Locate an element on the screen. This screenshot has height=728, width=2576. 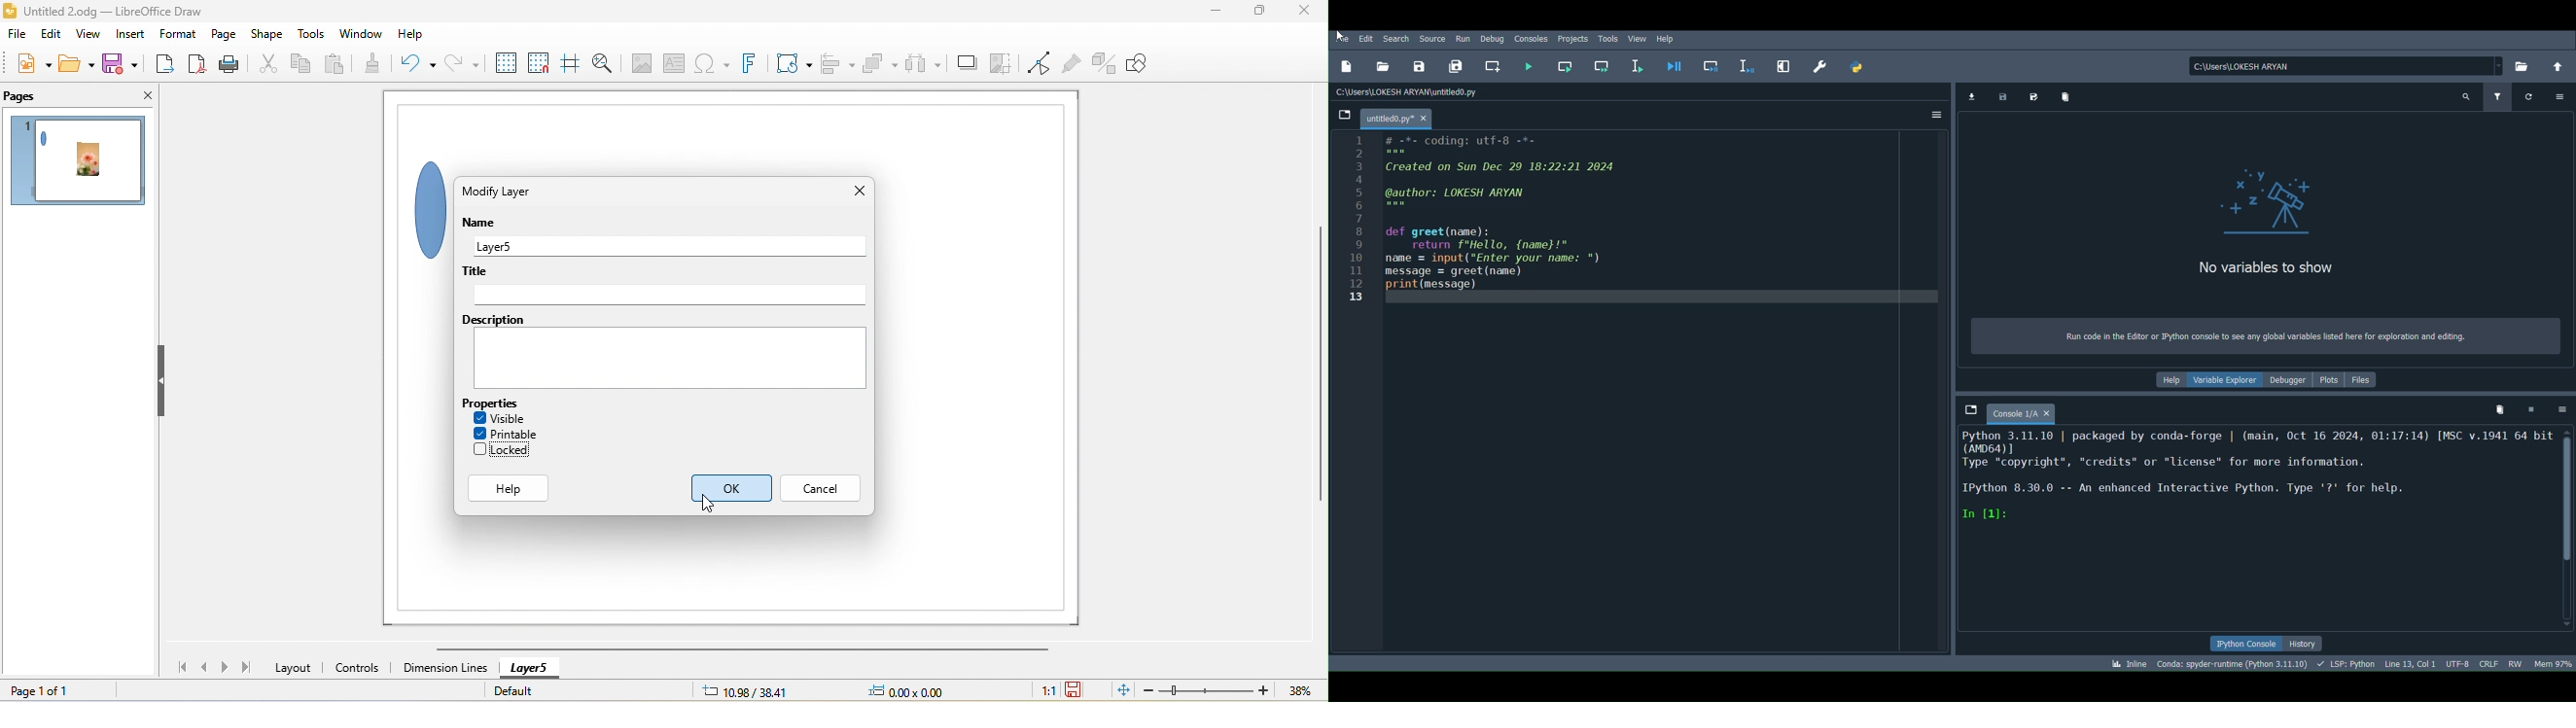
file is located at coordinates (18, 37).